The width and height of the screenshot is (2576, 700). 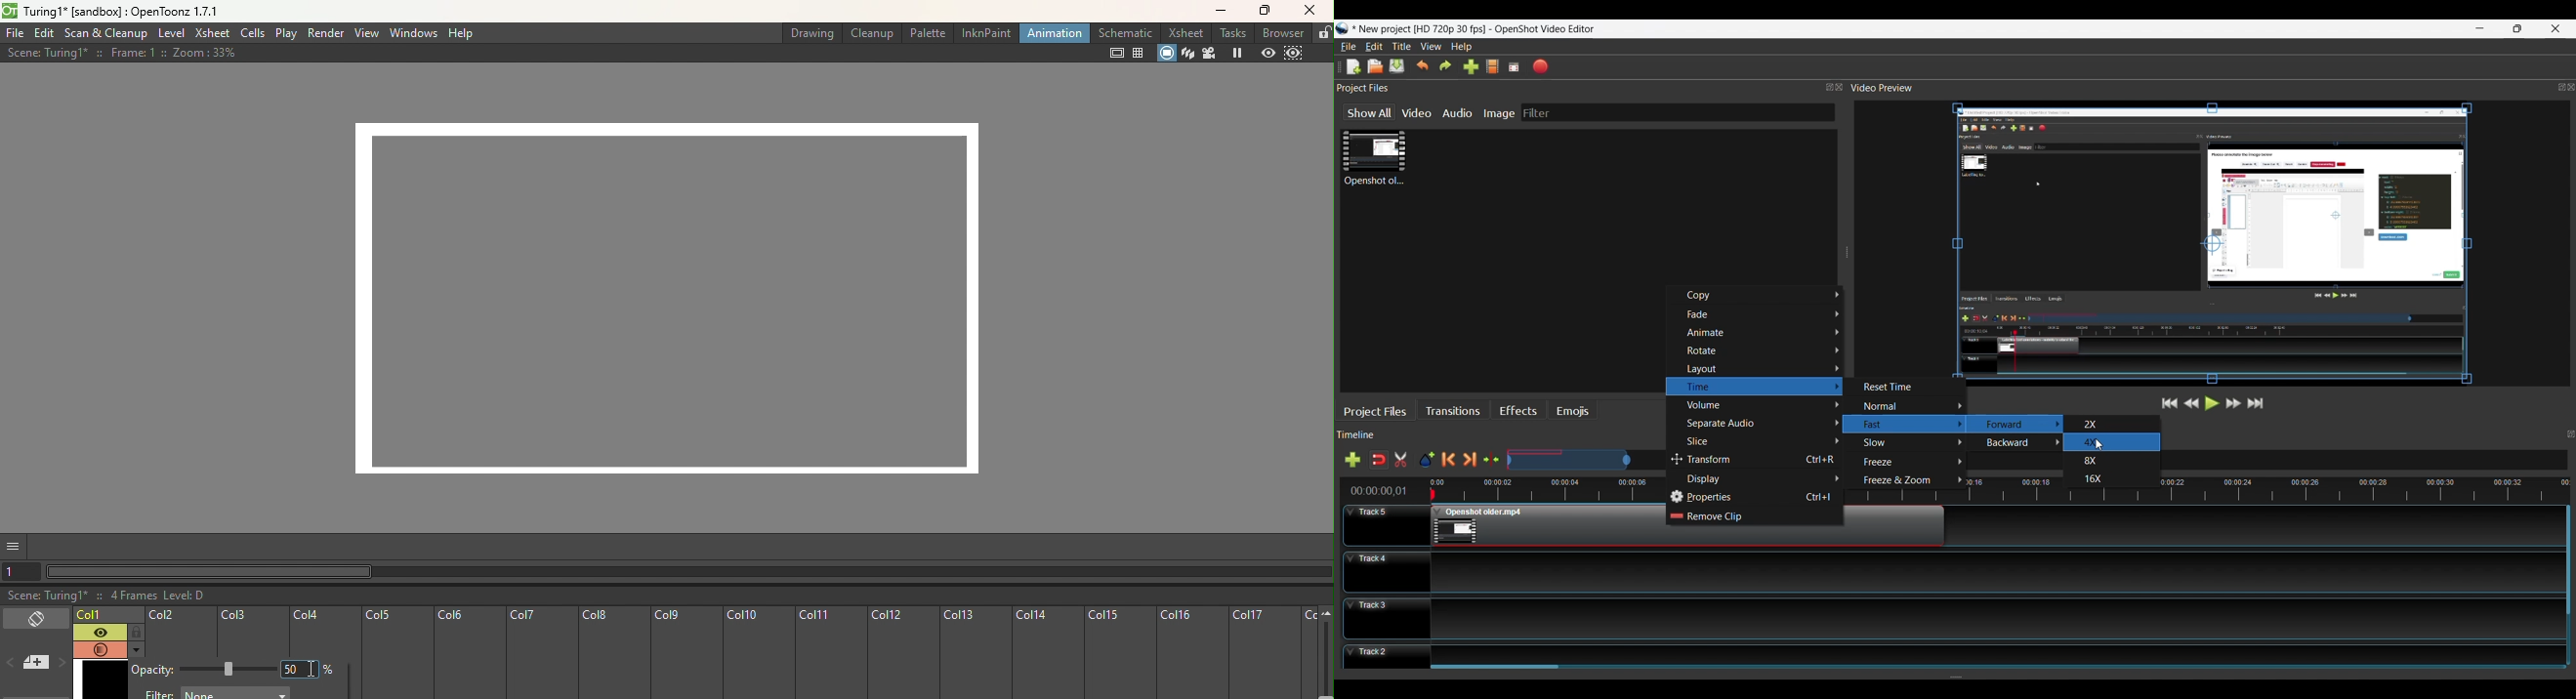 I want to click on Time, so click(x=1753, y=387).